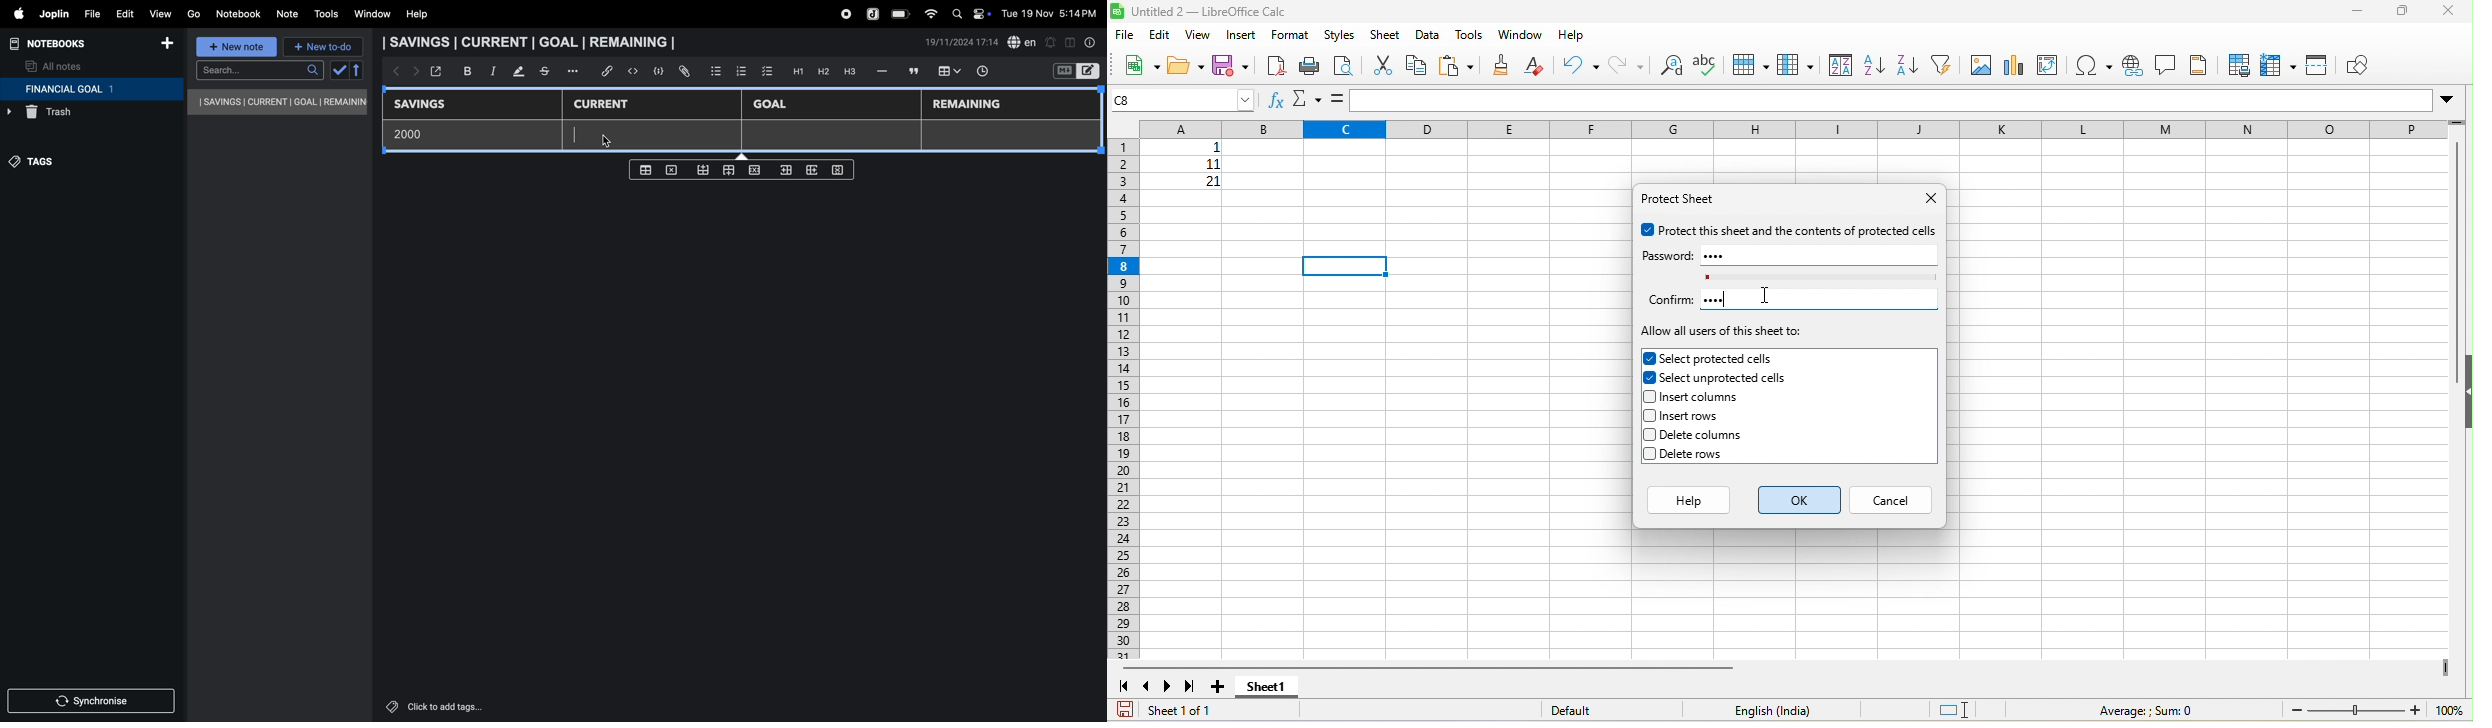 Image resolution: width=2492 pixels, height=728 pixels. I want to click on sort ascending, so click(1873, 65).